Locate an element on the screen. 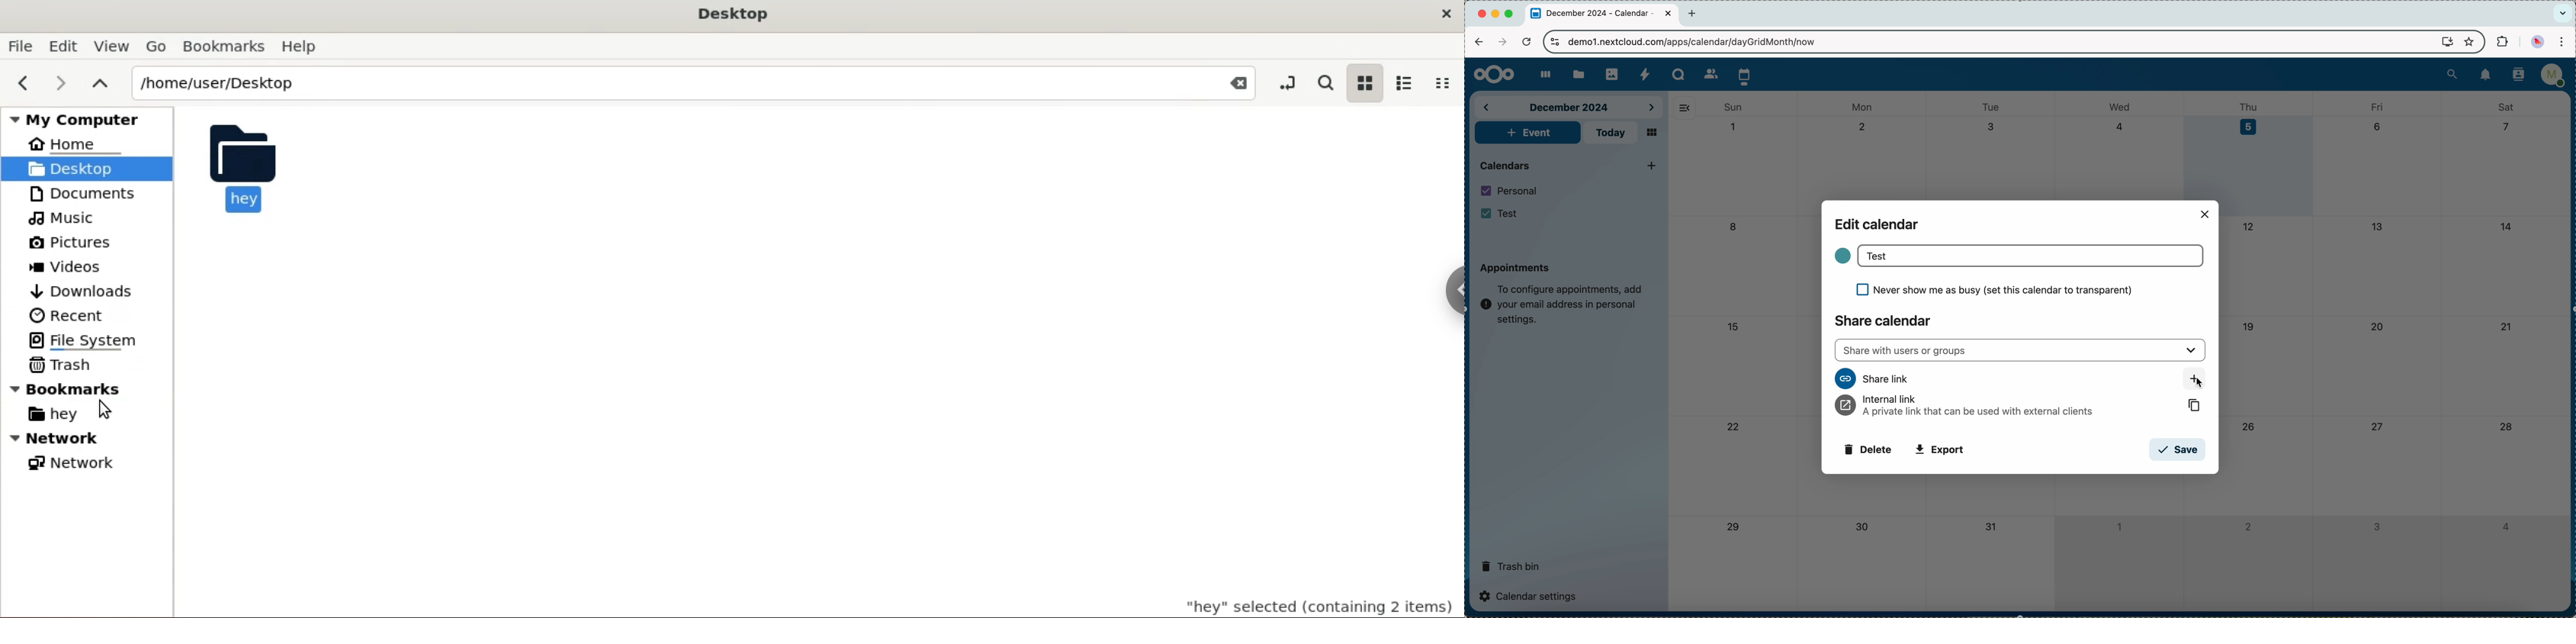 Image resolution: width=2576 pixels, height=644 pixels. click on calendar is located at coordinates (1745, 75).